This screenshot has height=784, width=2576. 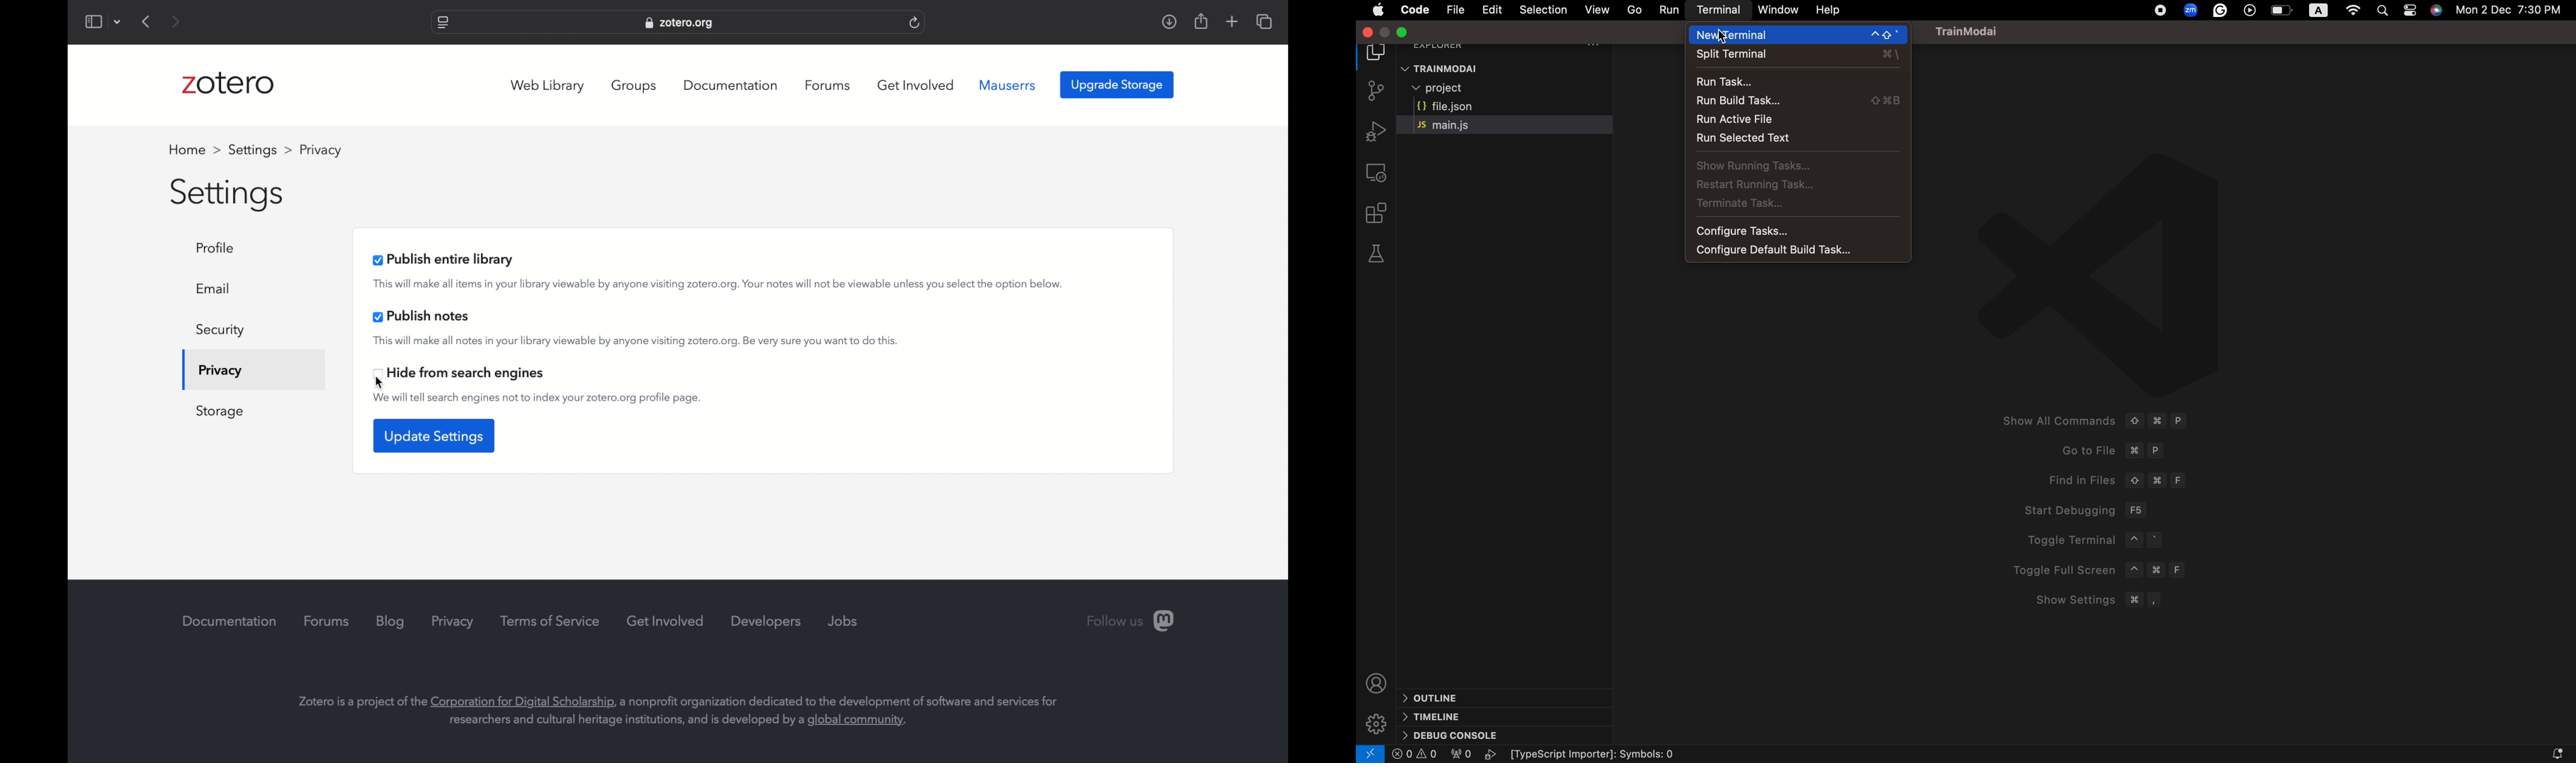 What do you see at coordinates (1232, 21) in the screenshot?
I see `new tab` at bounding box center [1232, 21].